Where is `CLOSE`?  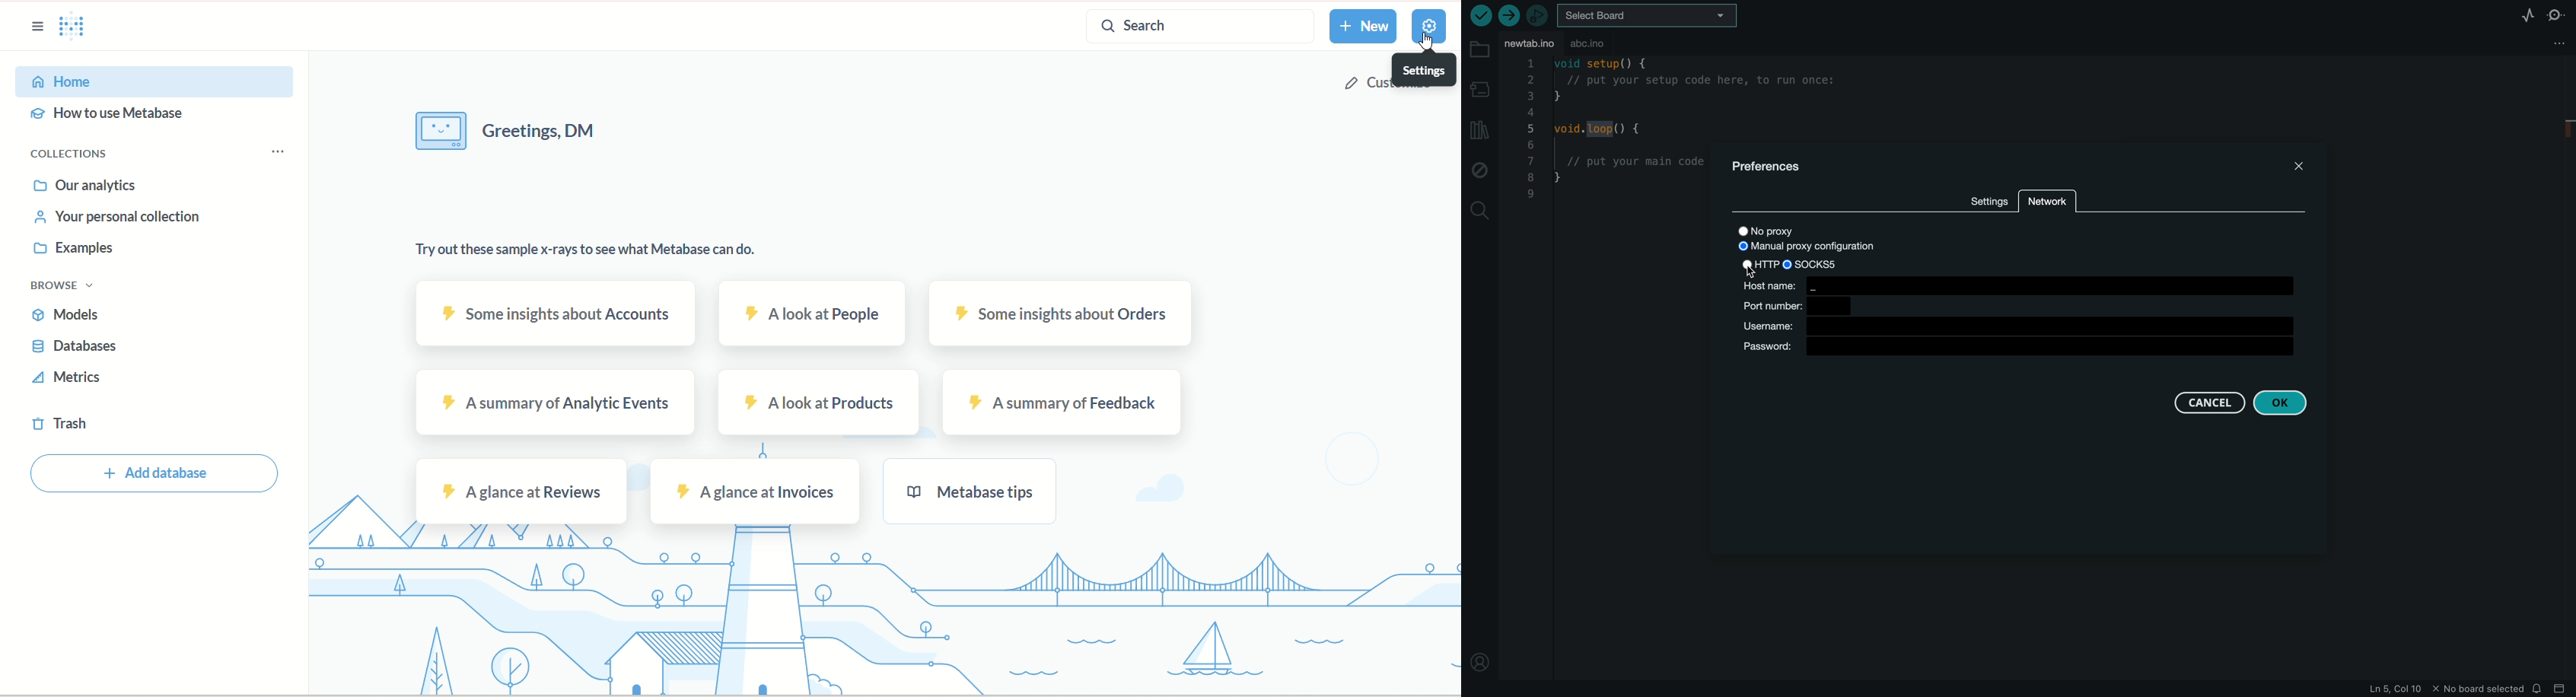 CLOSE is located at coordinates (2301, 166).